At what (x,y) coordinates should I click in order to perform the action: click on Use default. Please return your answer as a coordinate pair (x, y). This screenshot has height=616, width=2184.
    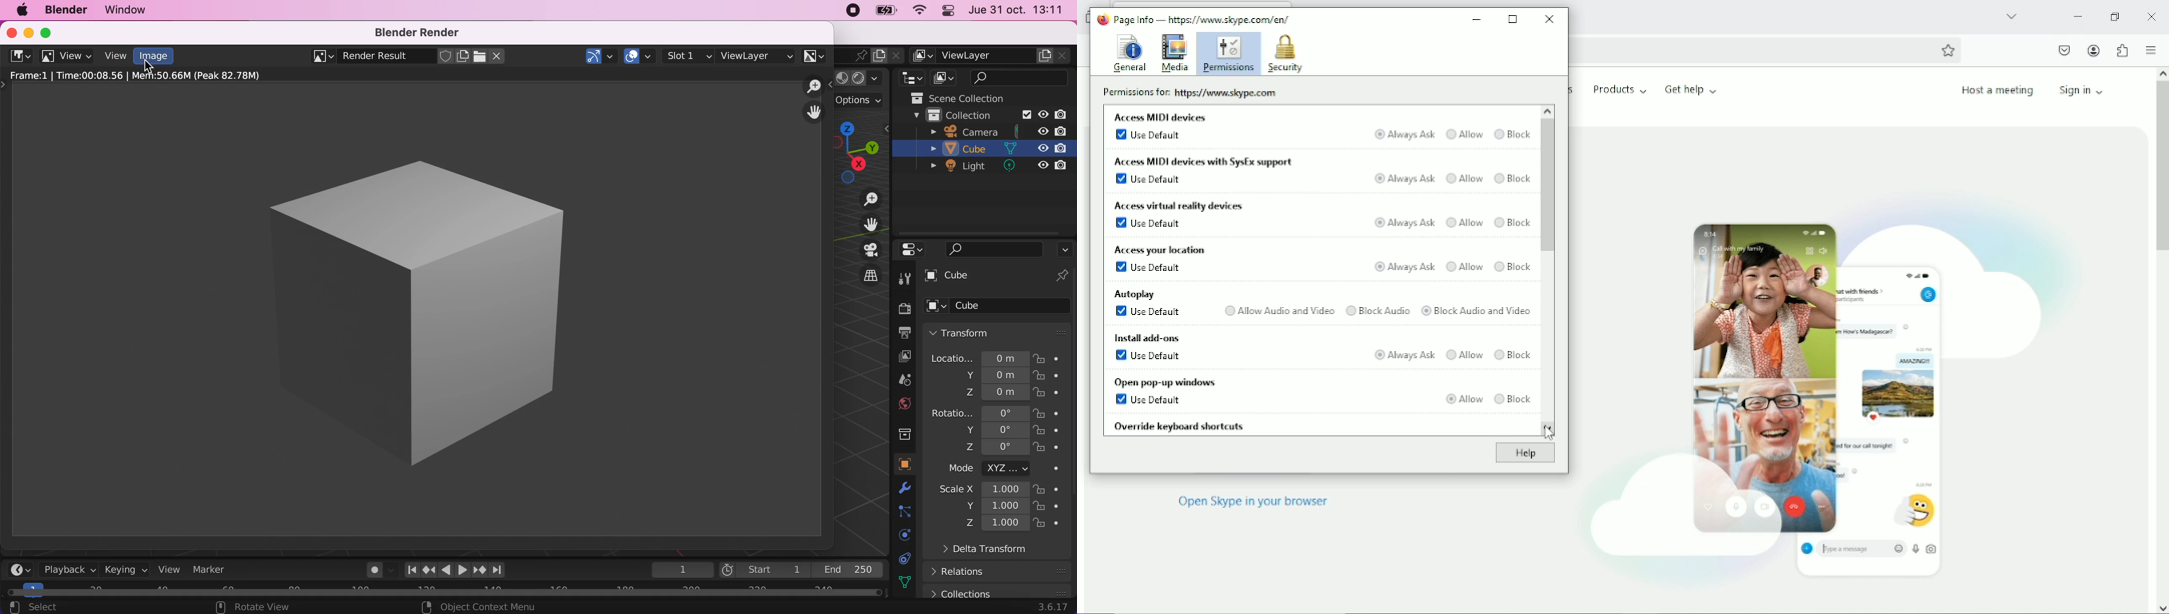
    Looking at the image, I should click on (1149, 136).